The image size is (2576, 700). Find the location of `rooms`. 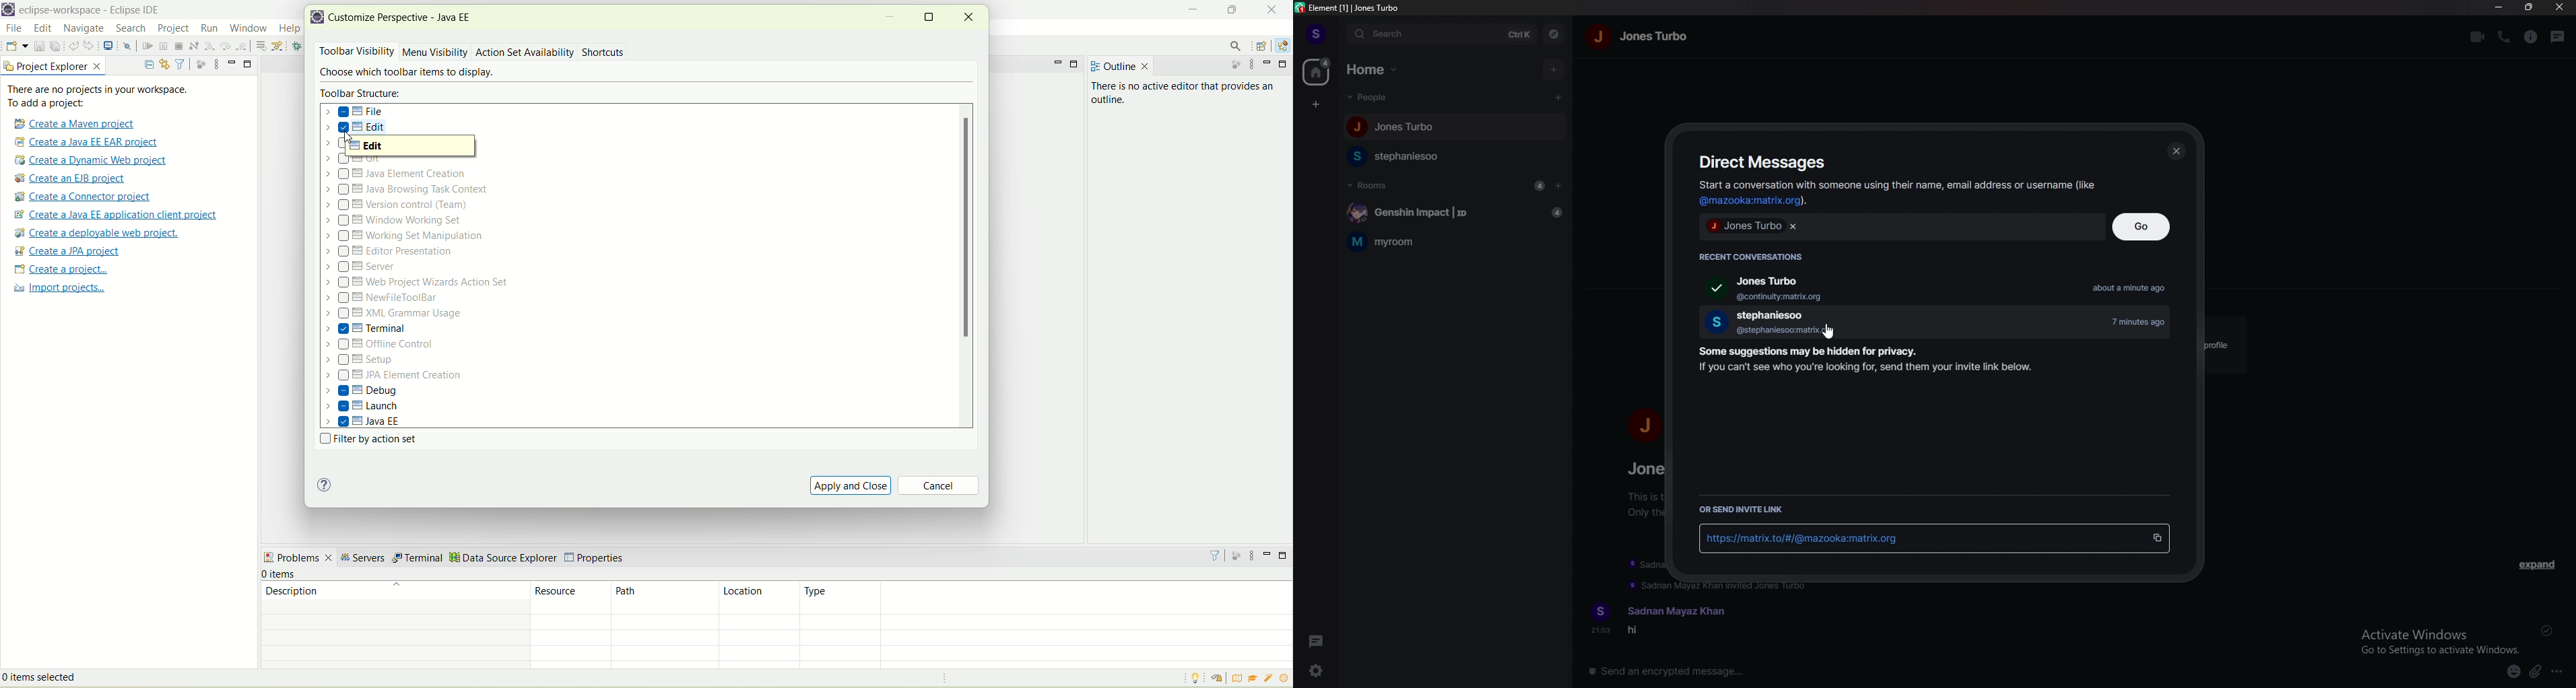

rooms is located at coordinates (1369, 184).